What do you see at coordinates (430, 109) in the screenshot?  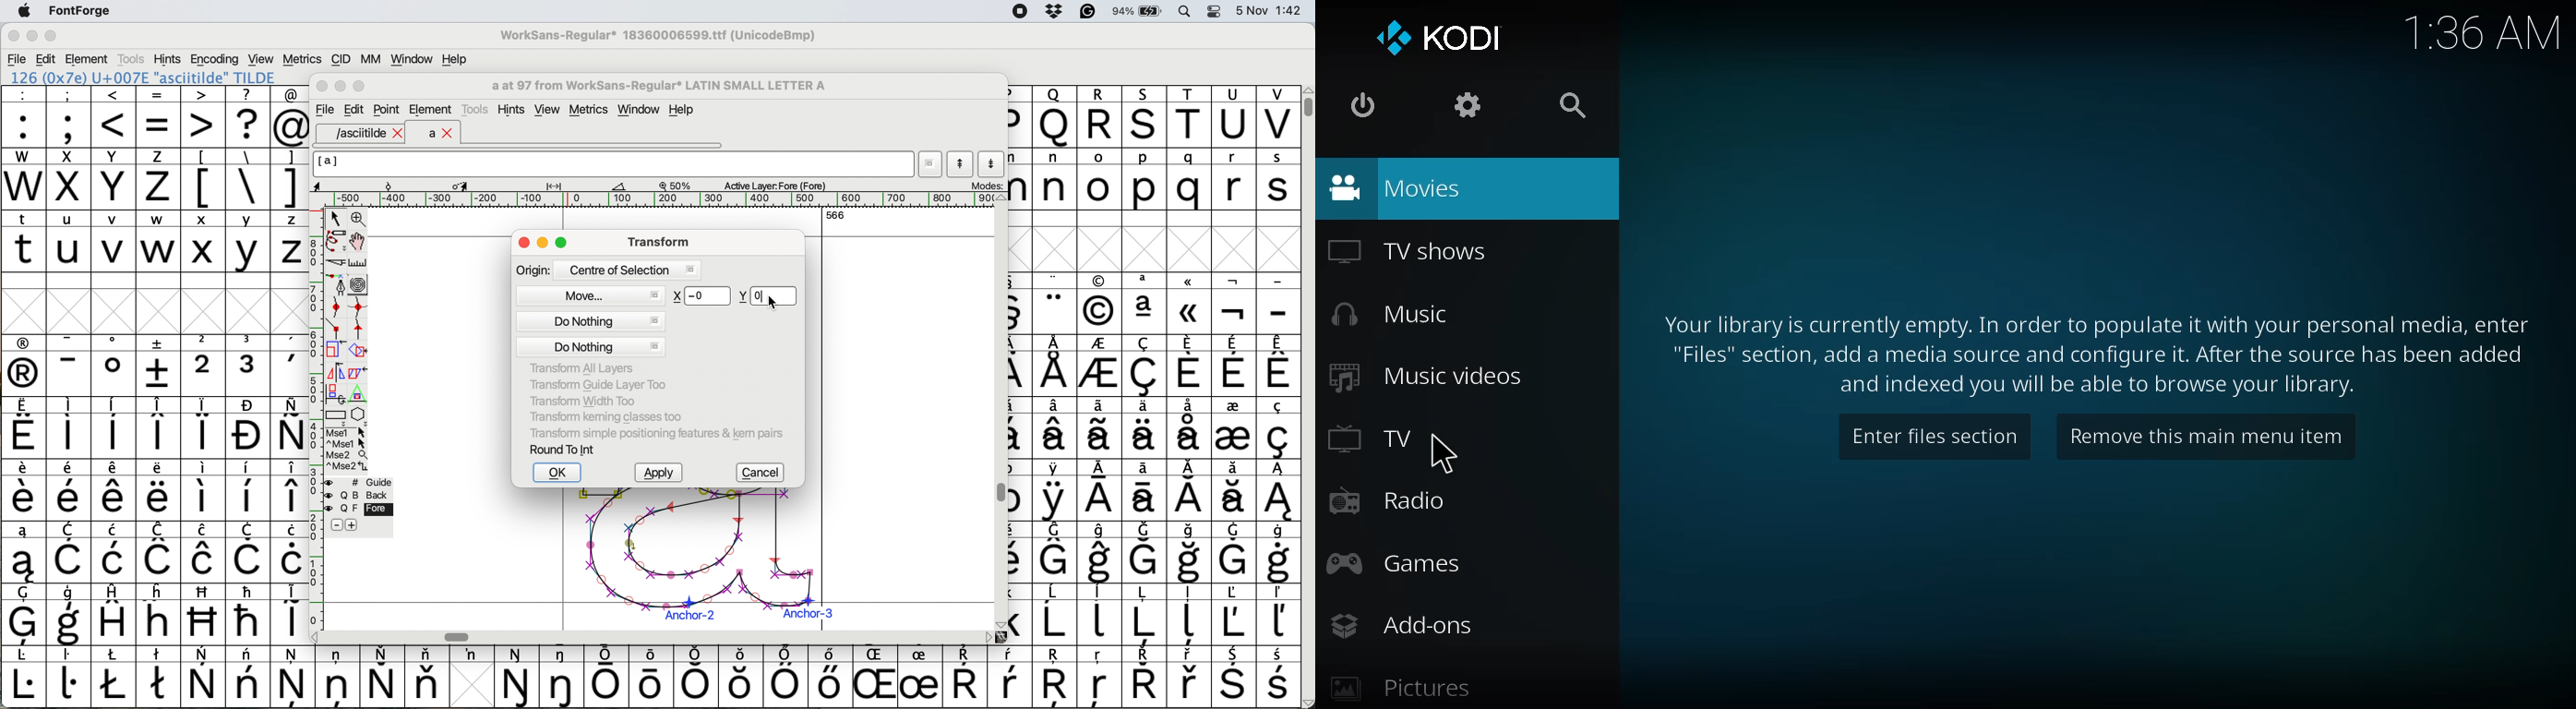 I see `element` at bounding box center [430, 109].